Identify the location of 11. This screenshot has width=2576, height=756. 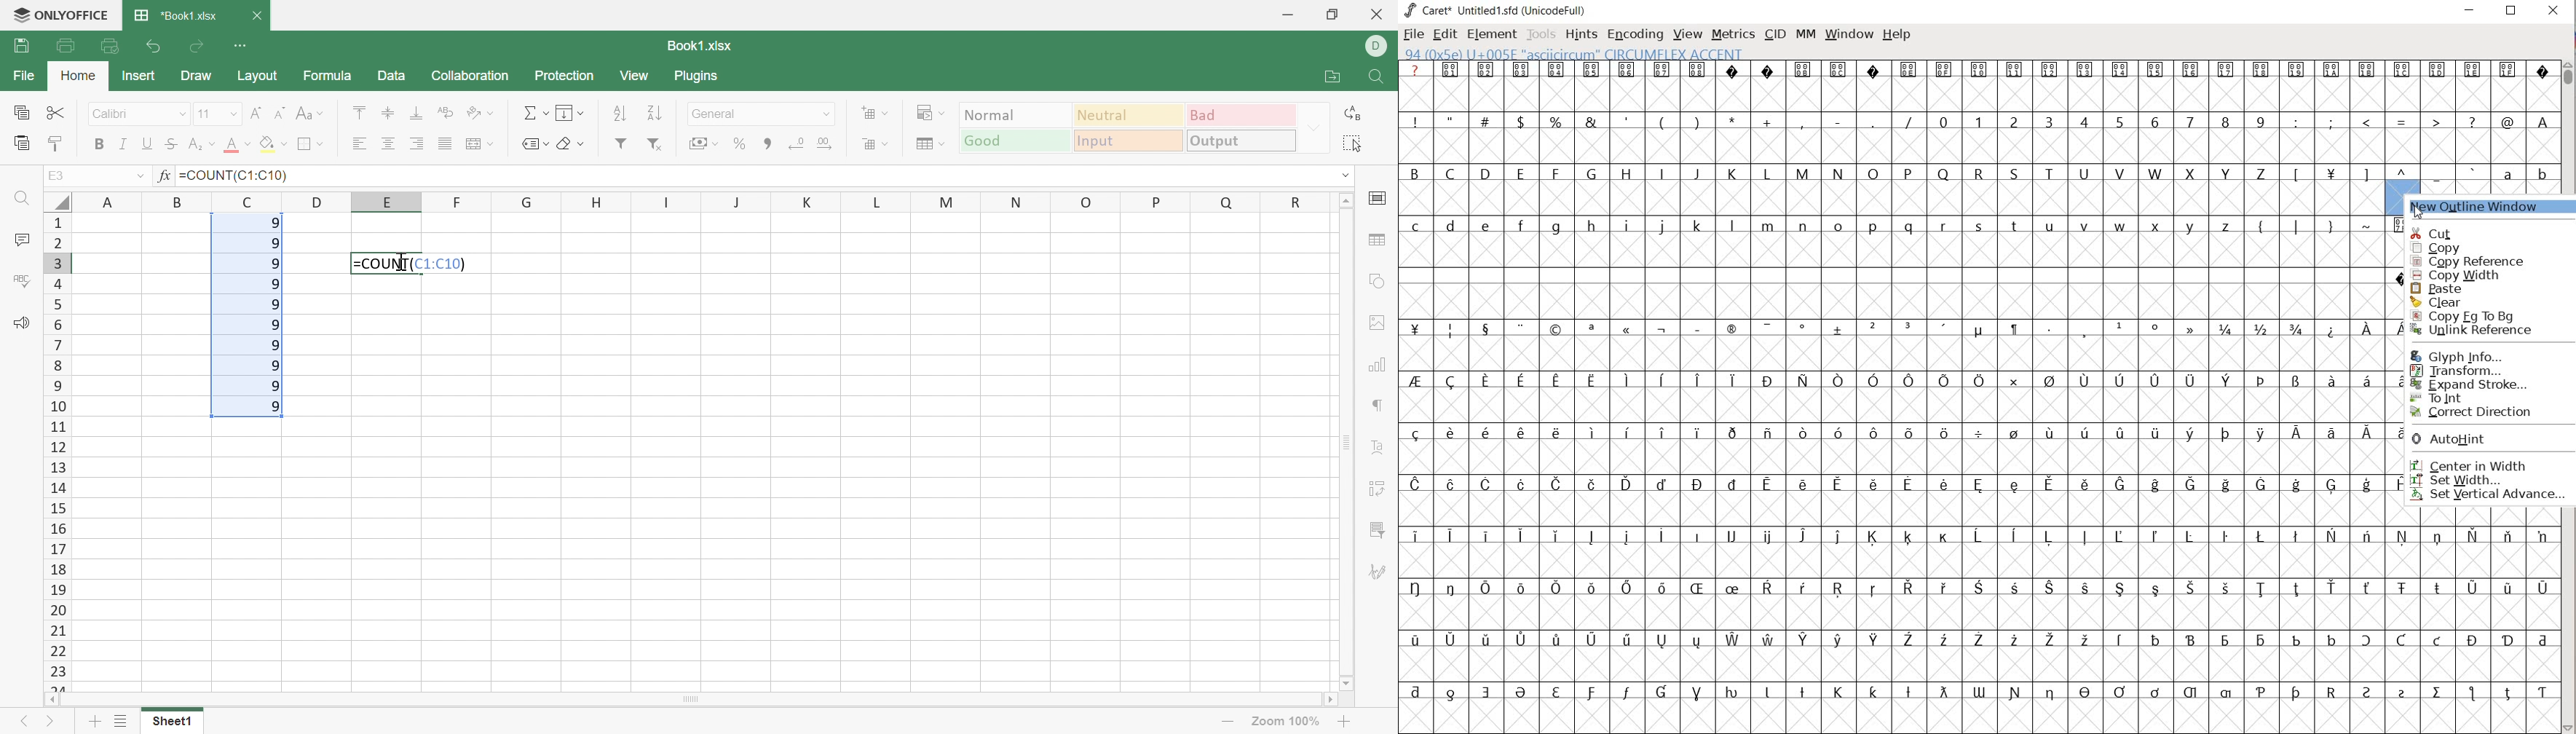
(202, 111).